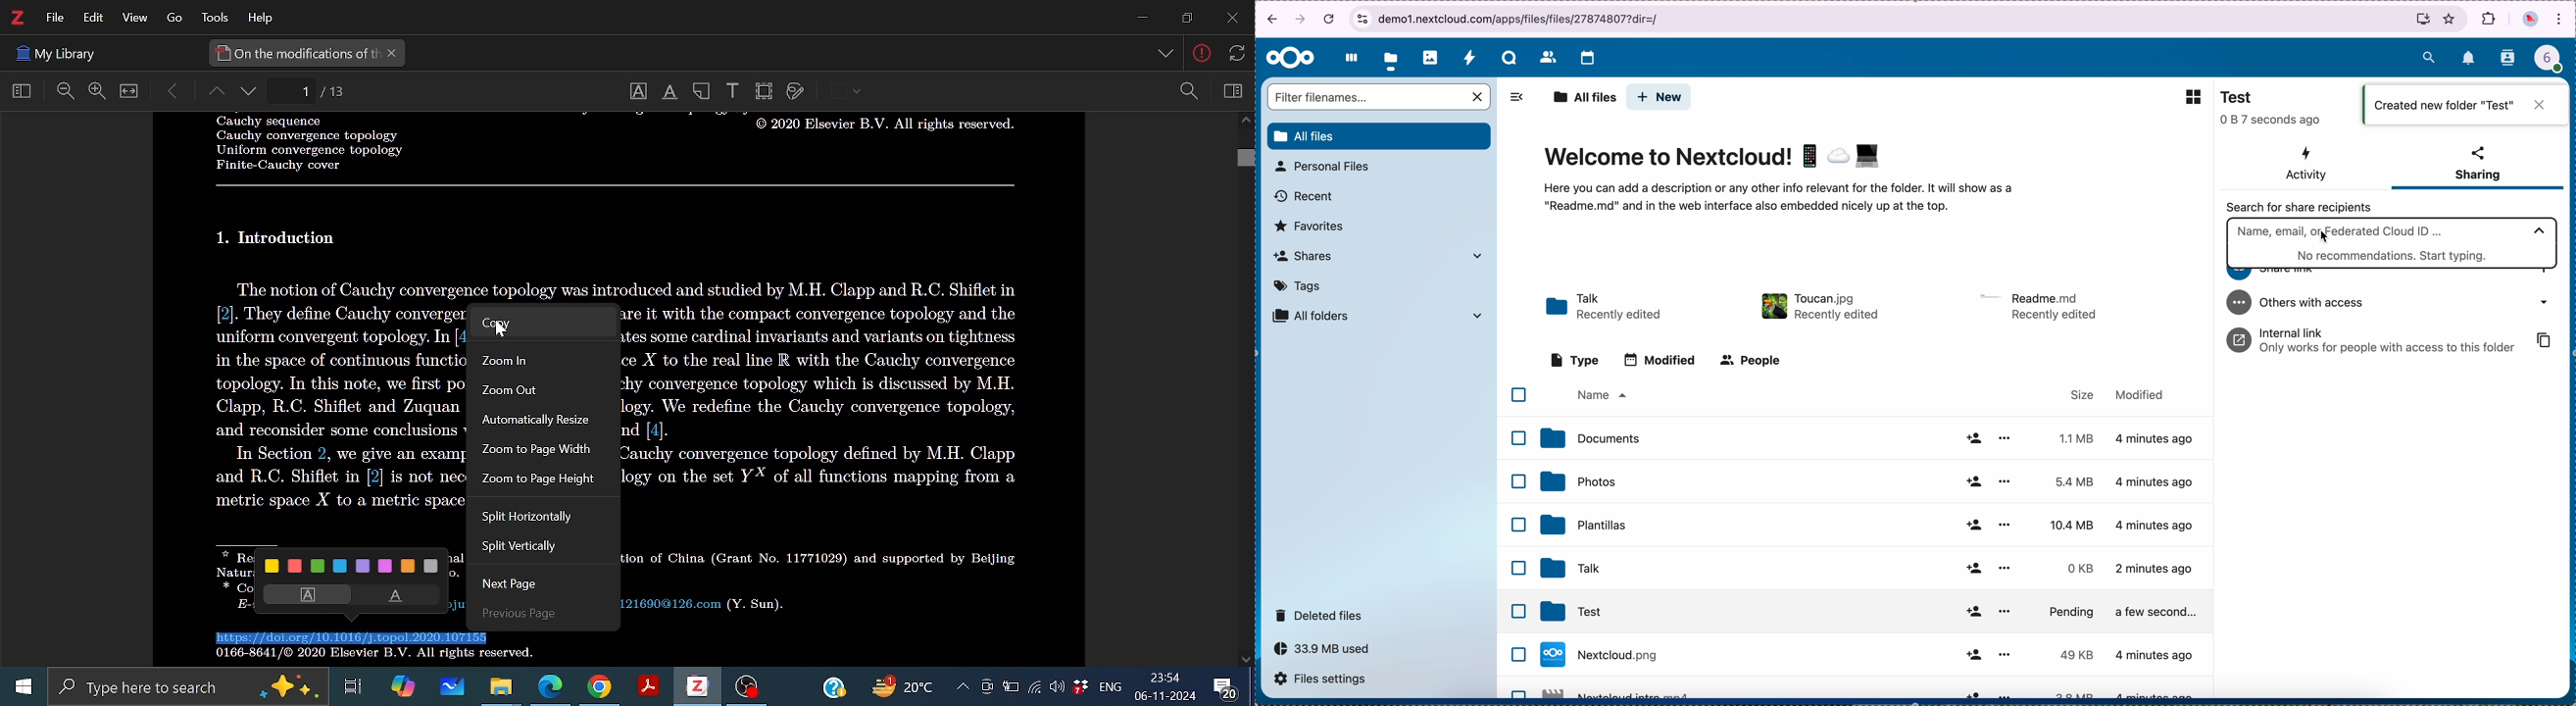 This screenshot has width=2576, height=728. Describe the element at coordinates (355, 638) in the screenshot. I see `Selected part of the text` at that location.